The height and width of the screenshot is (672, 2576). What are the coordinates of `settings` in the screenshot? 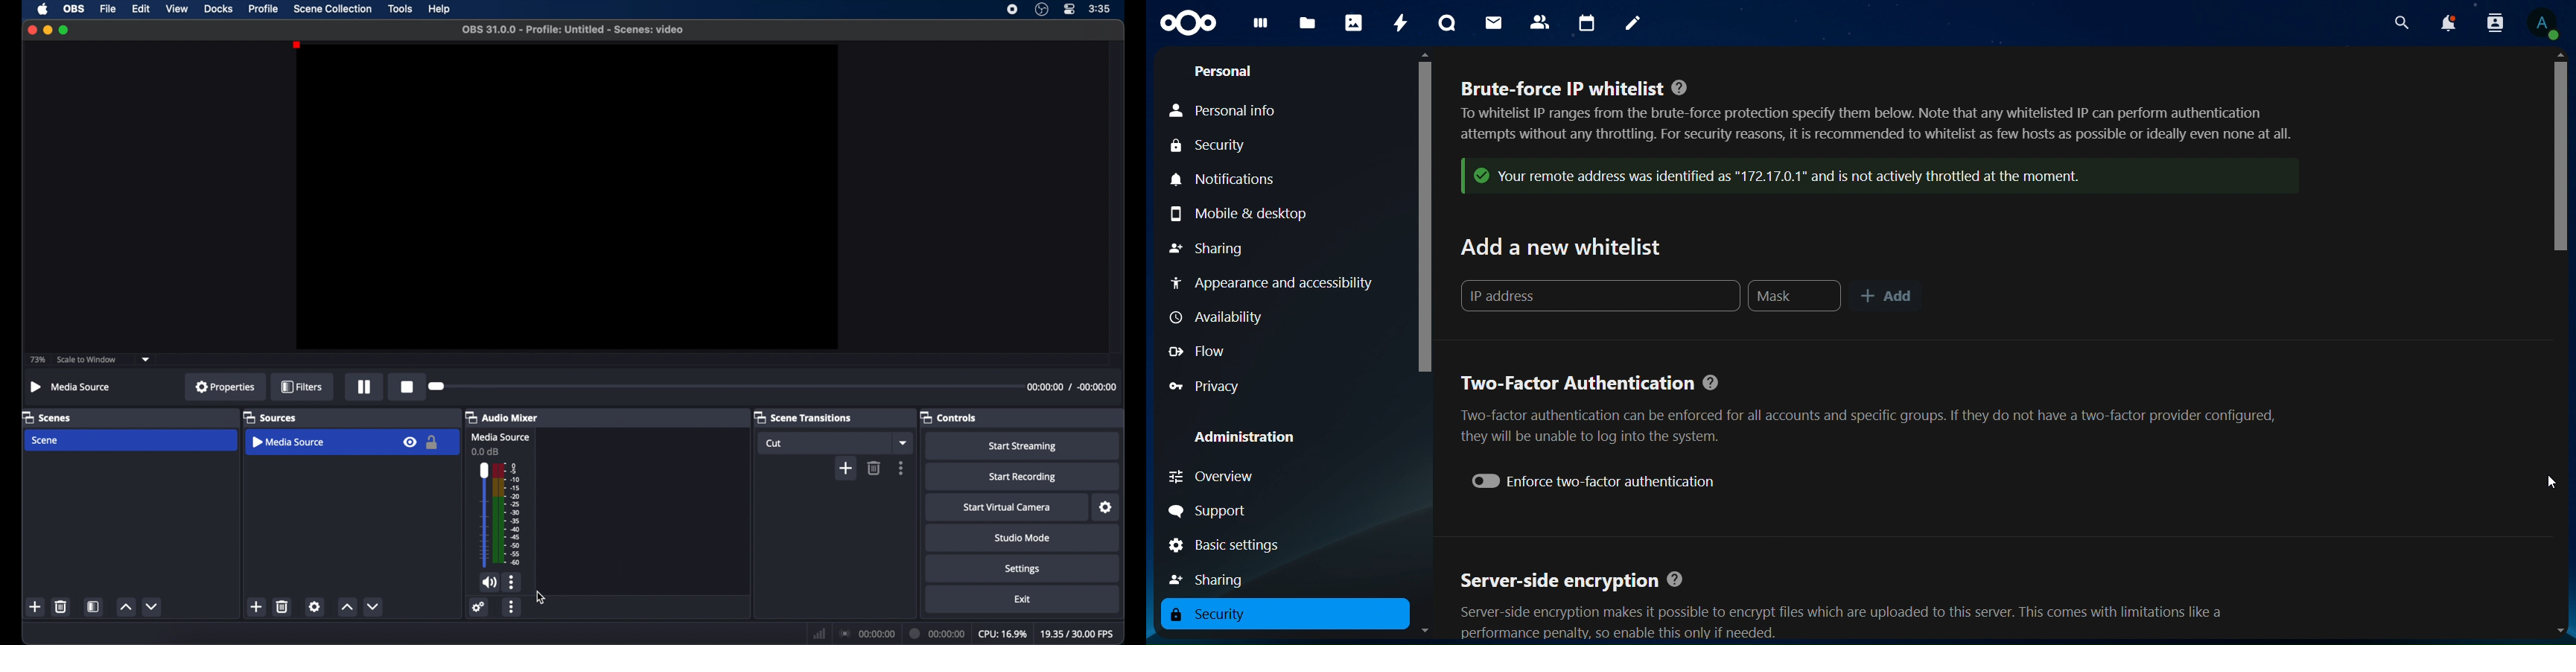 It's located at (1106, 507).